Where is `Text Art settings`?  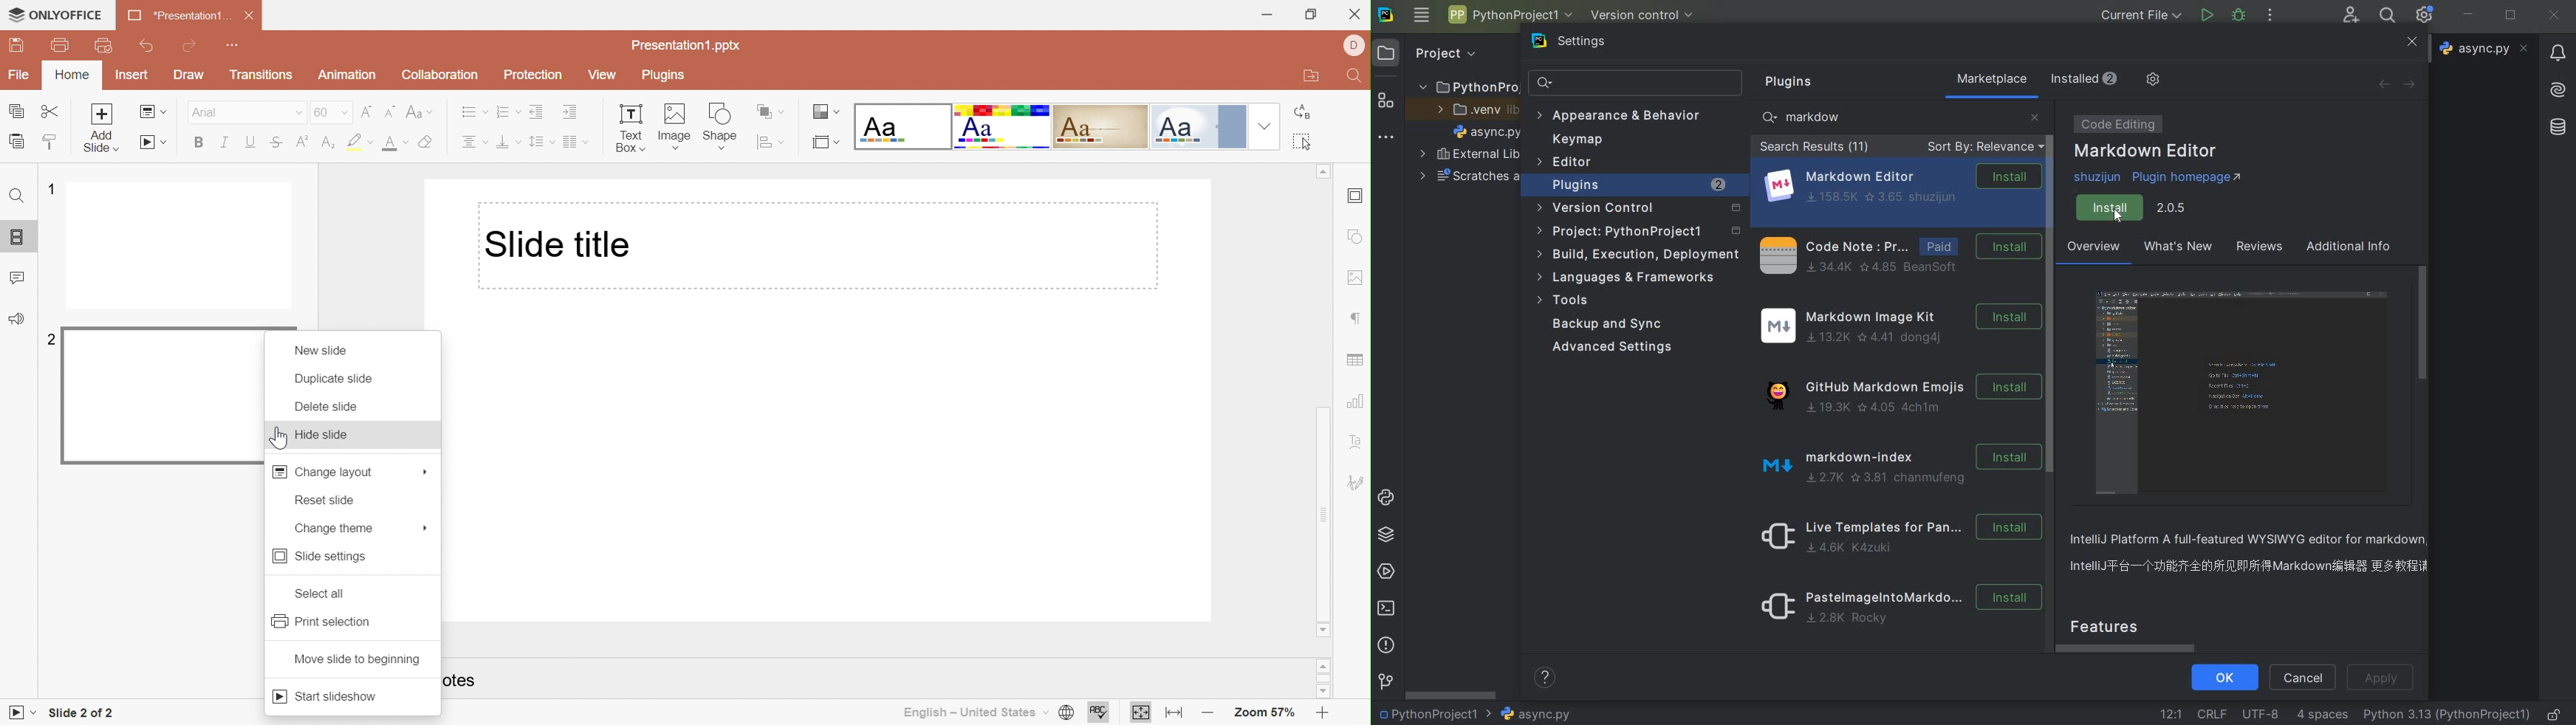
Text Art settings is located at coordinates (1357, 441).